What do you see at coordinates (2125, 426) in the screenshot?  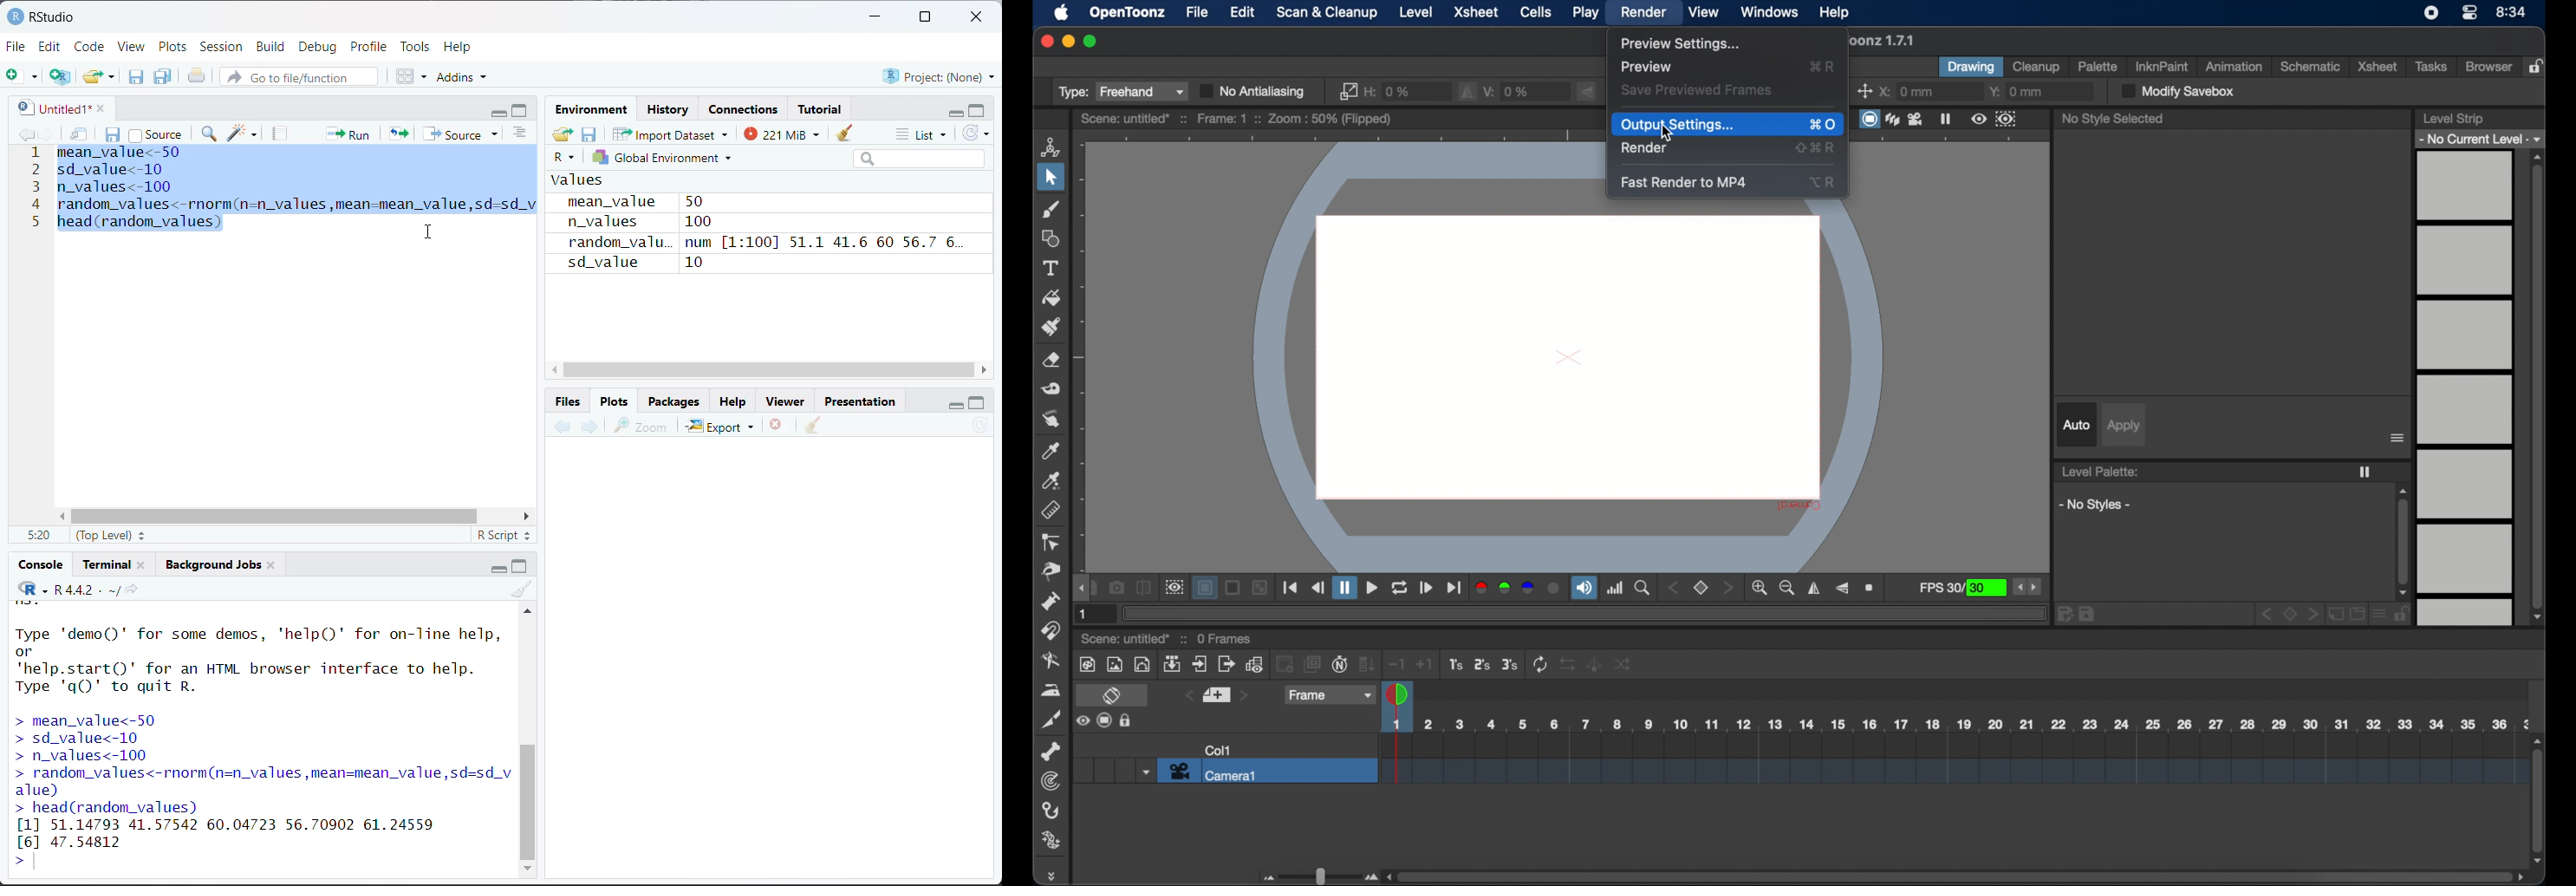 I see `apply` at bounding box center [2125, 426].